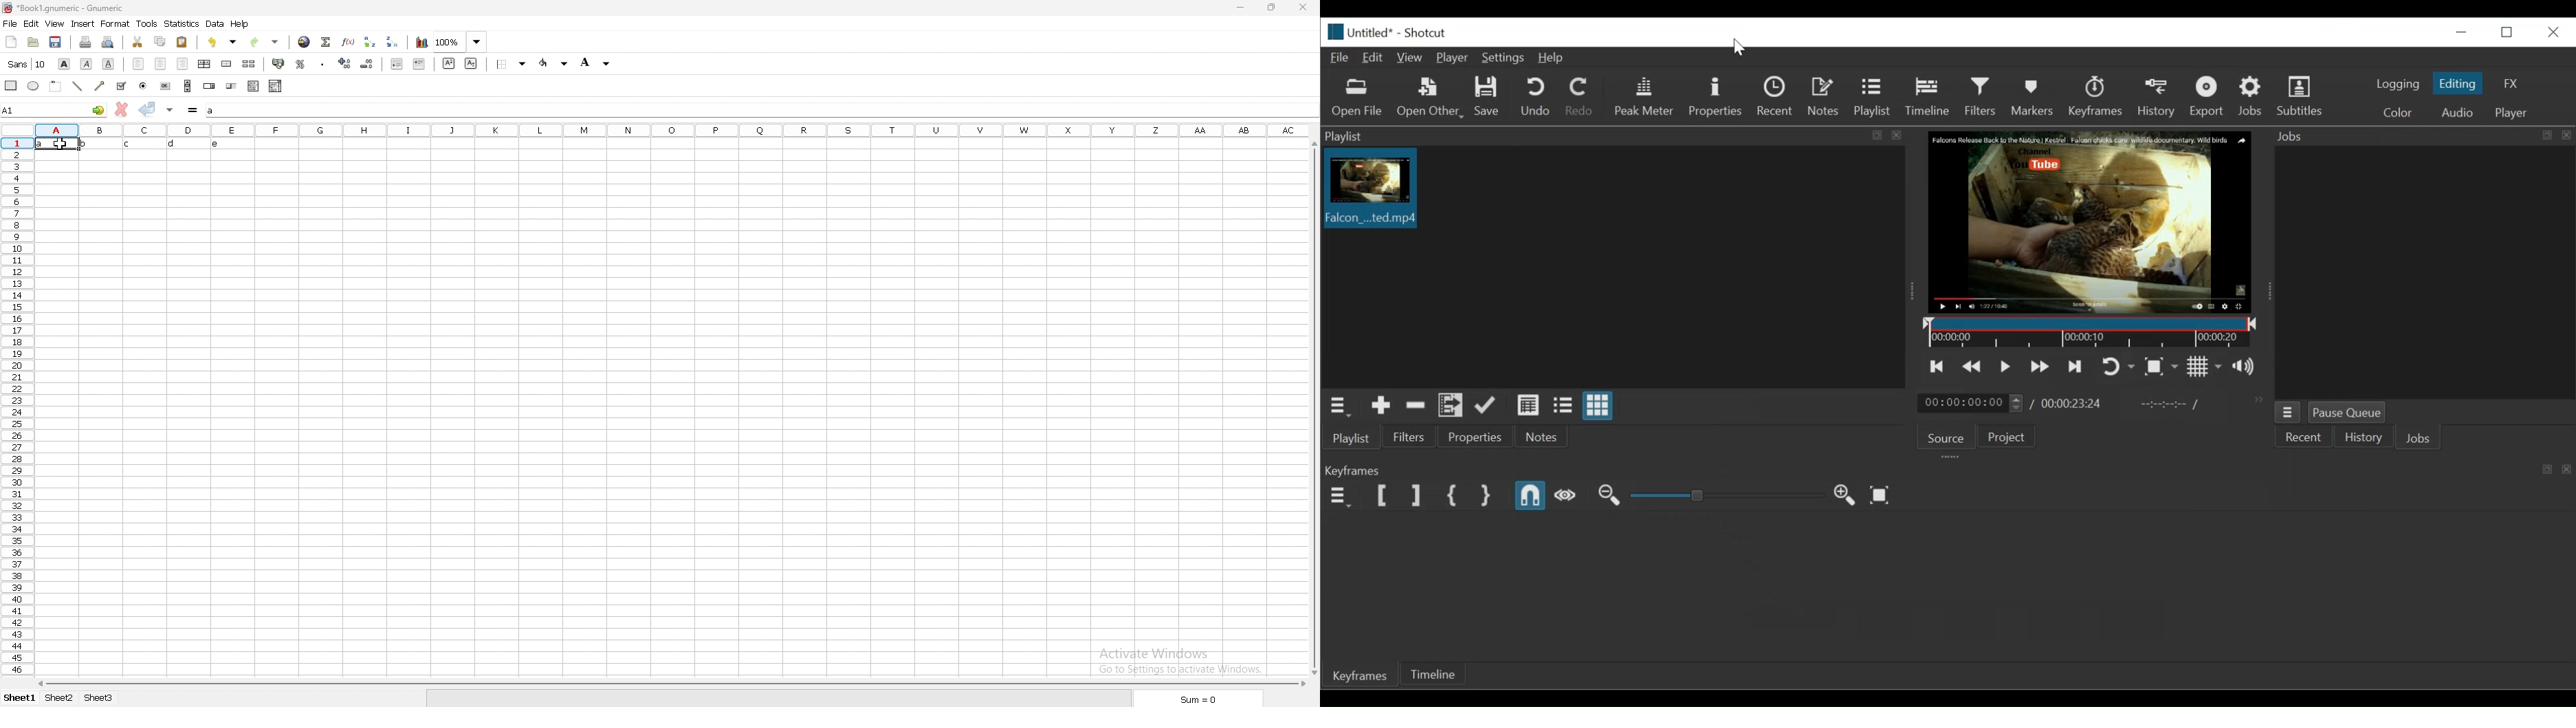  What do you see at coordinates (1717, 97) in the screenshot?
I see `Properties` at bounding box center [1717, 97].